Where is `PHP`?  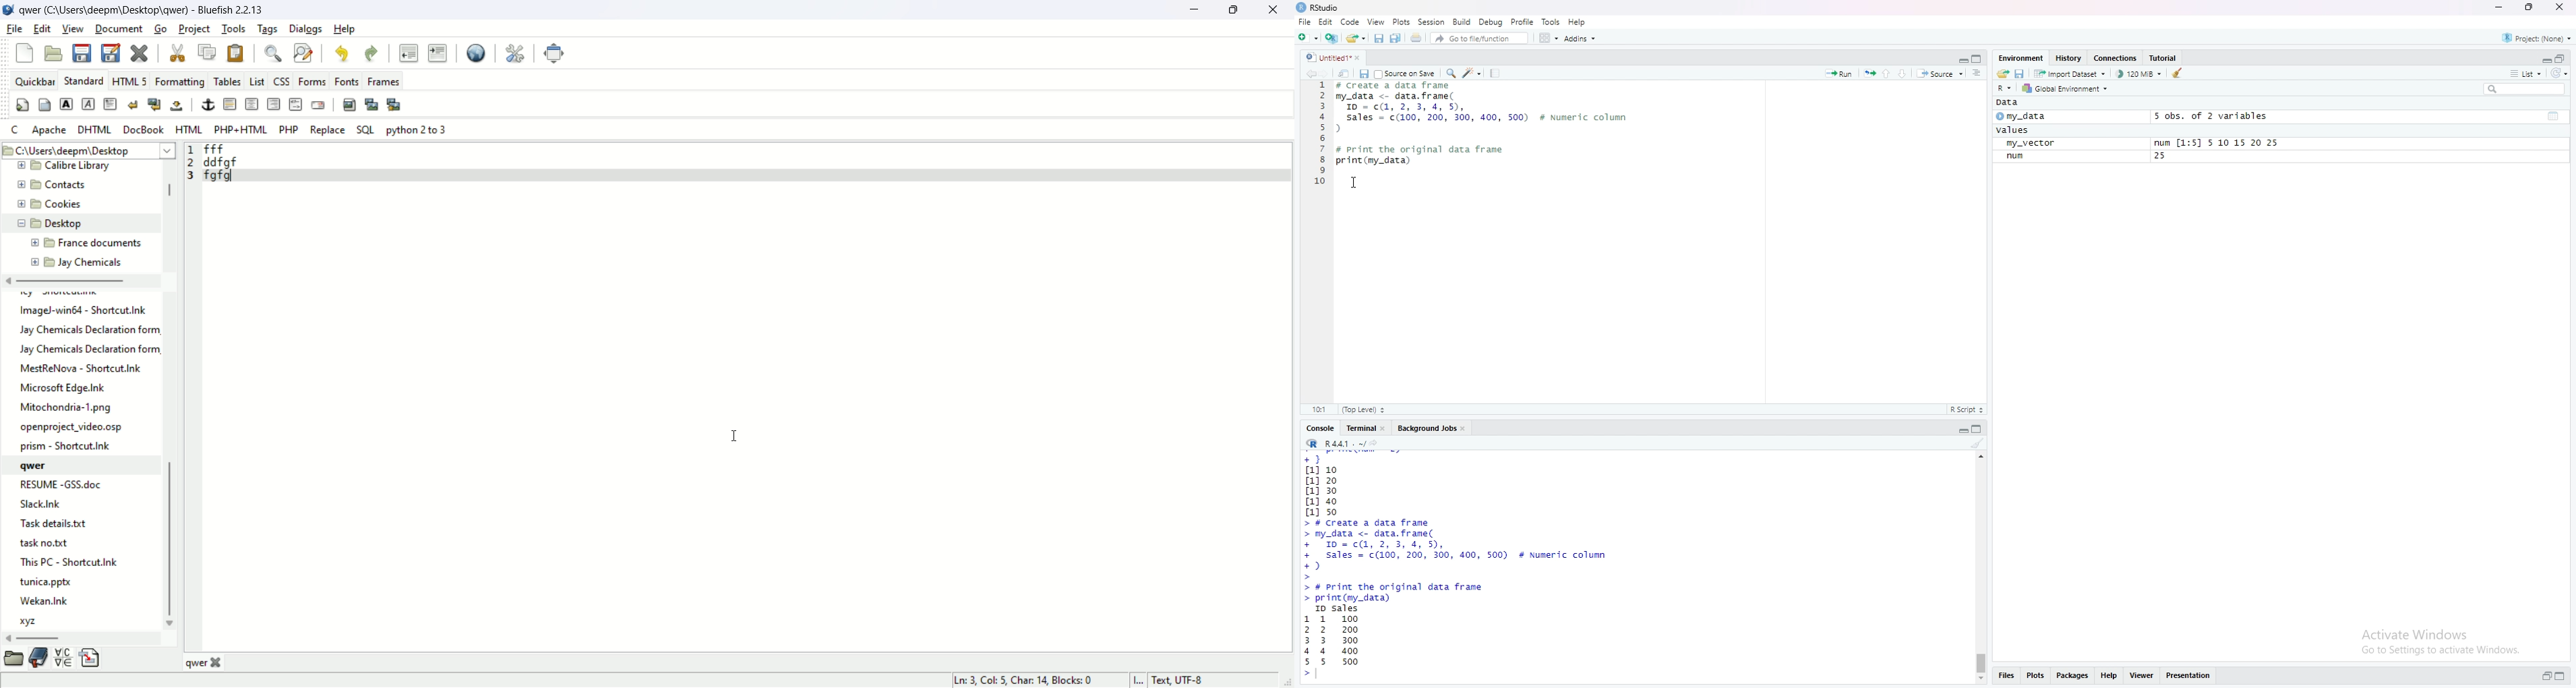
PHP is located at coordinates (289, 129).